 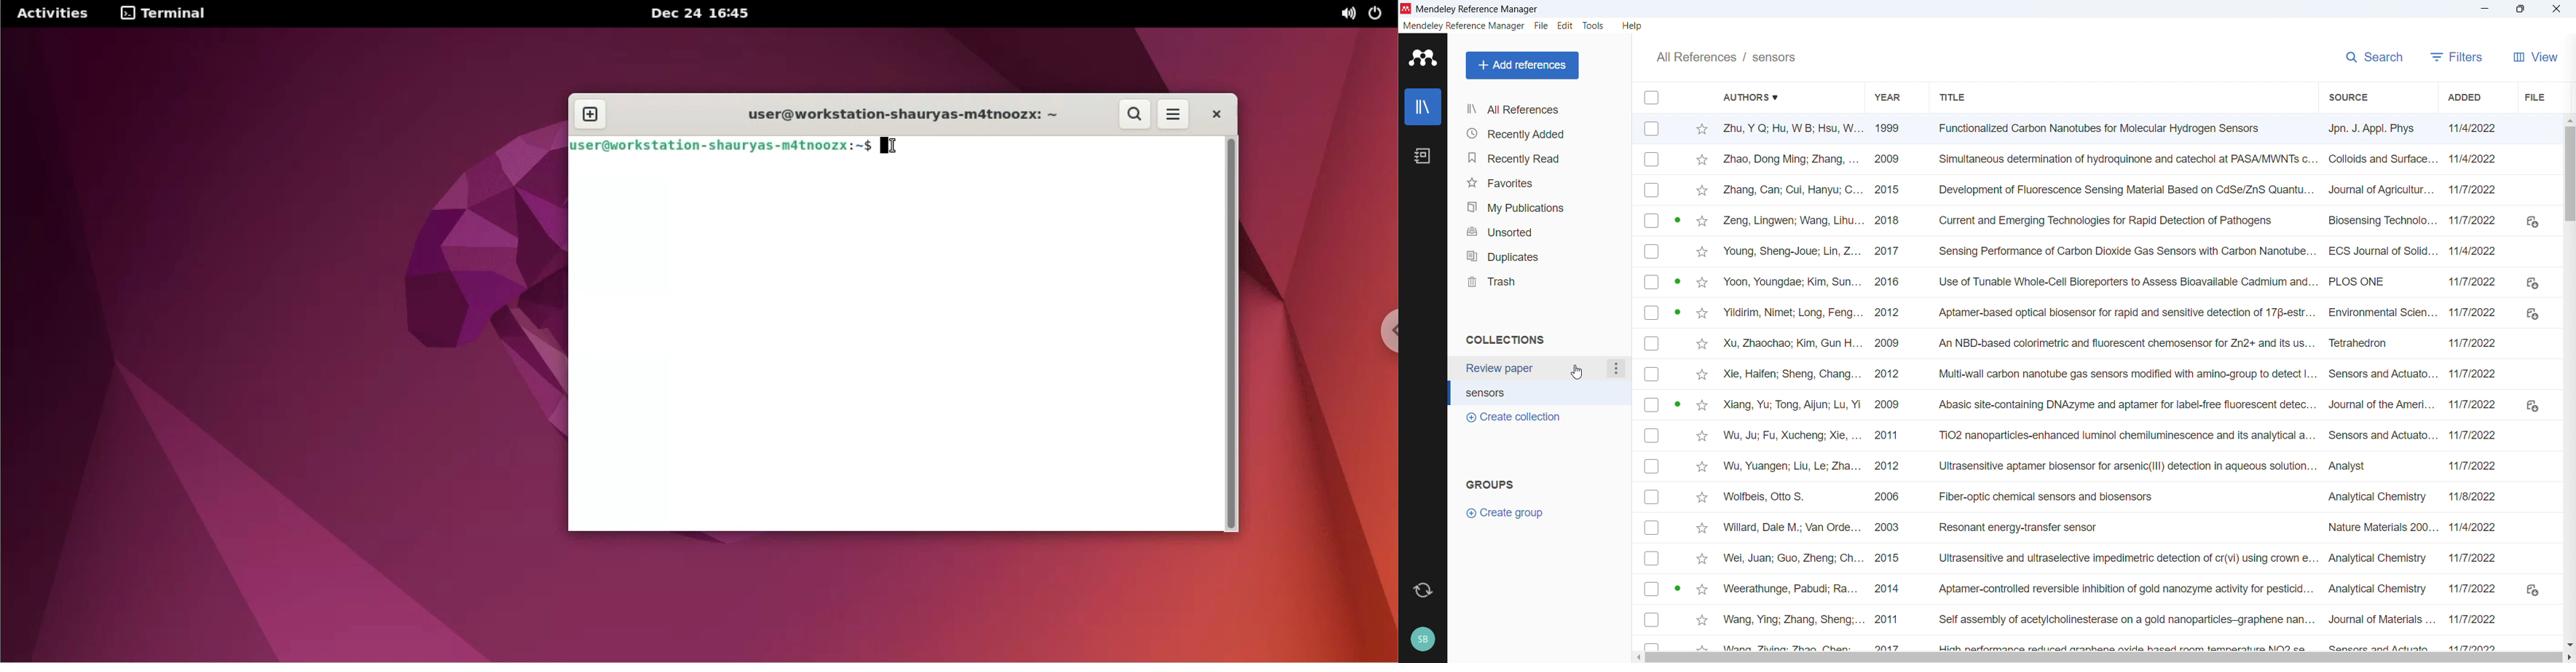 I want to click on Mendeley reference manager , so click(x=1464, y=26).